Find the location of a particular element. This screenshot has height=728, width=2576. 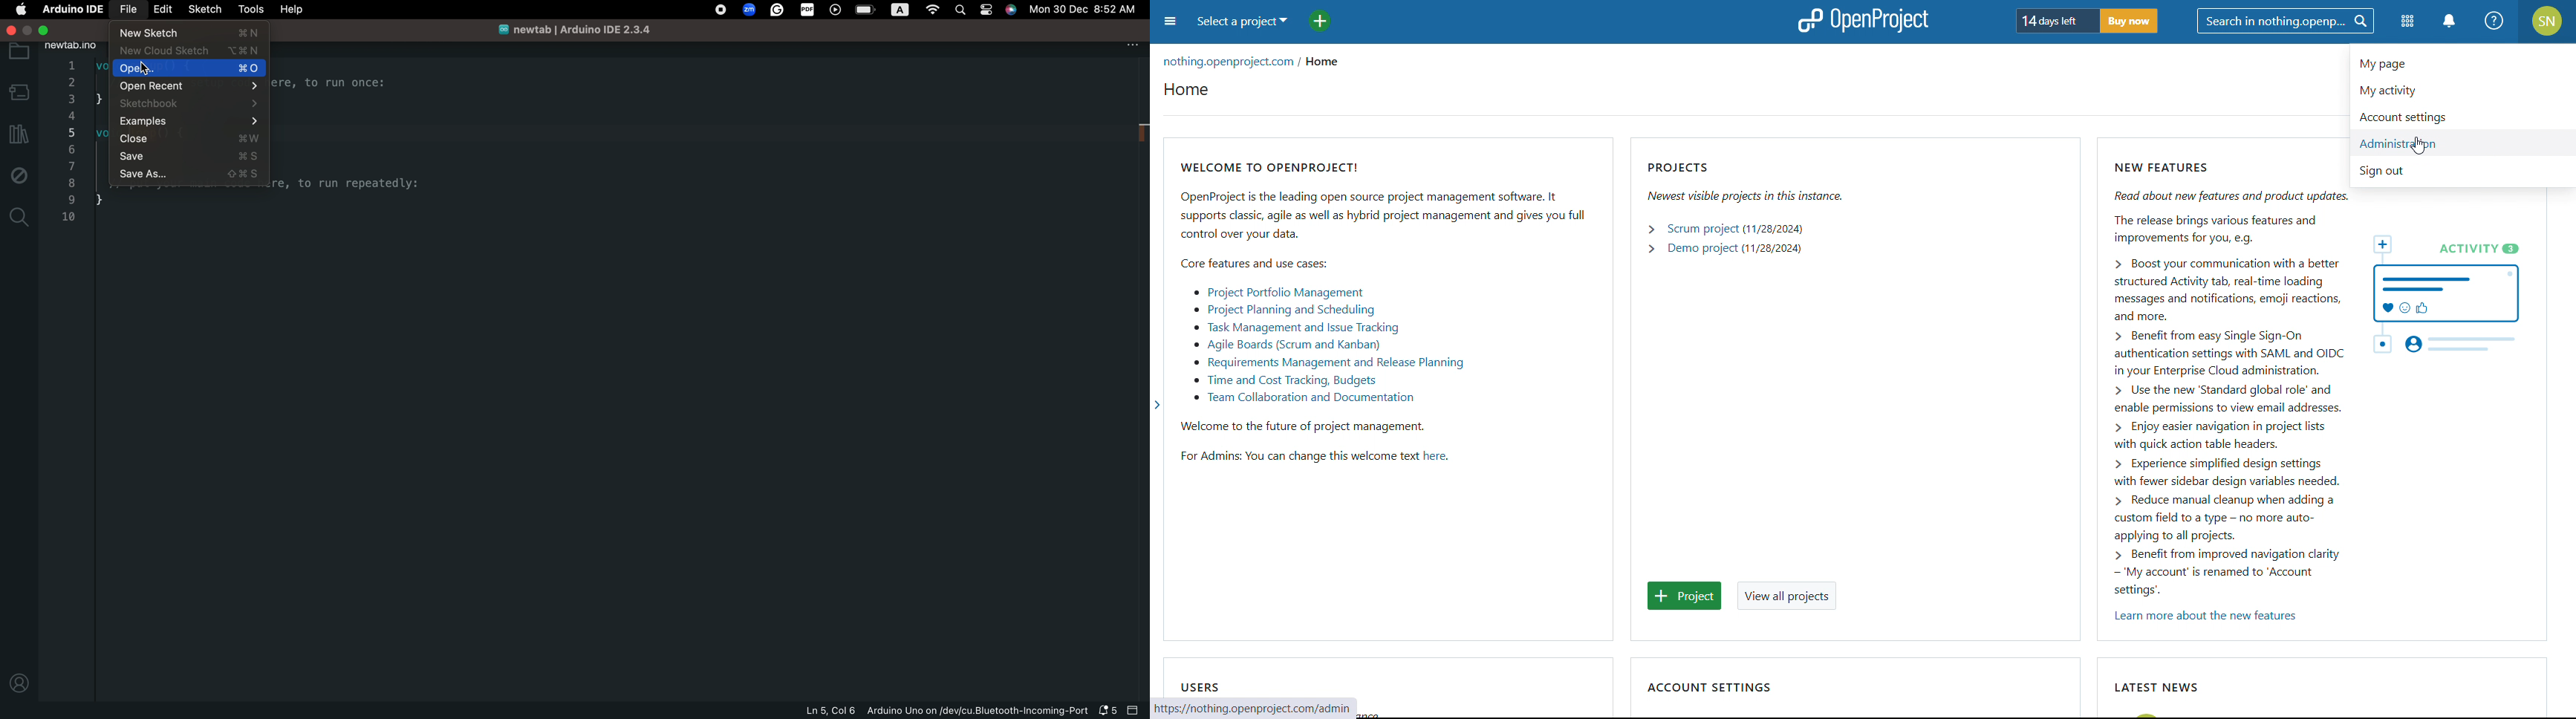

my page is located at coordinates (2463, 59).